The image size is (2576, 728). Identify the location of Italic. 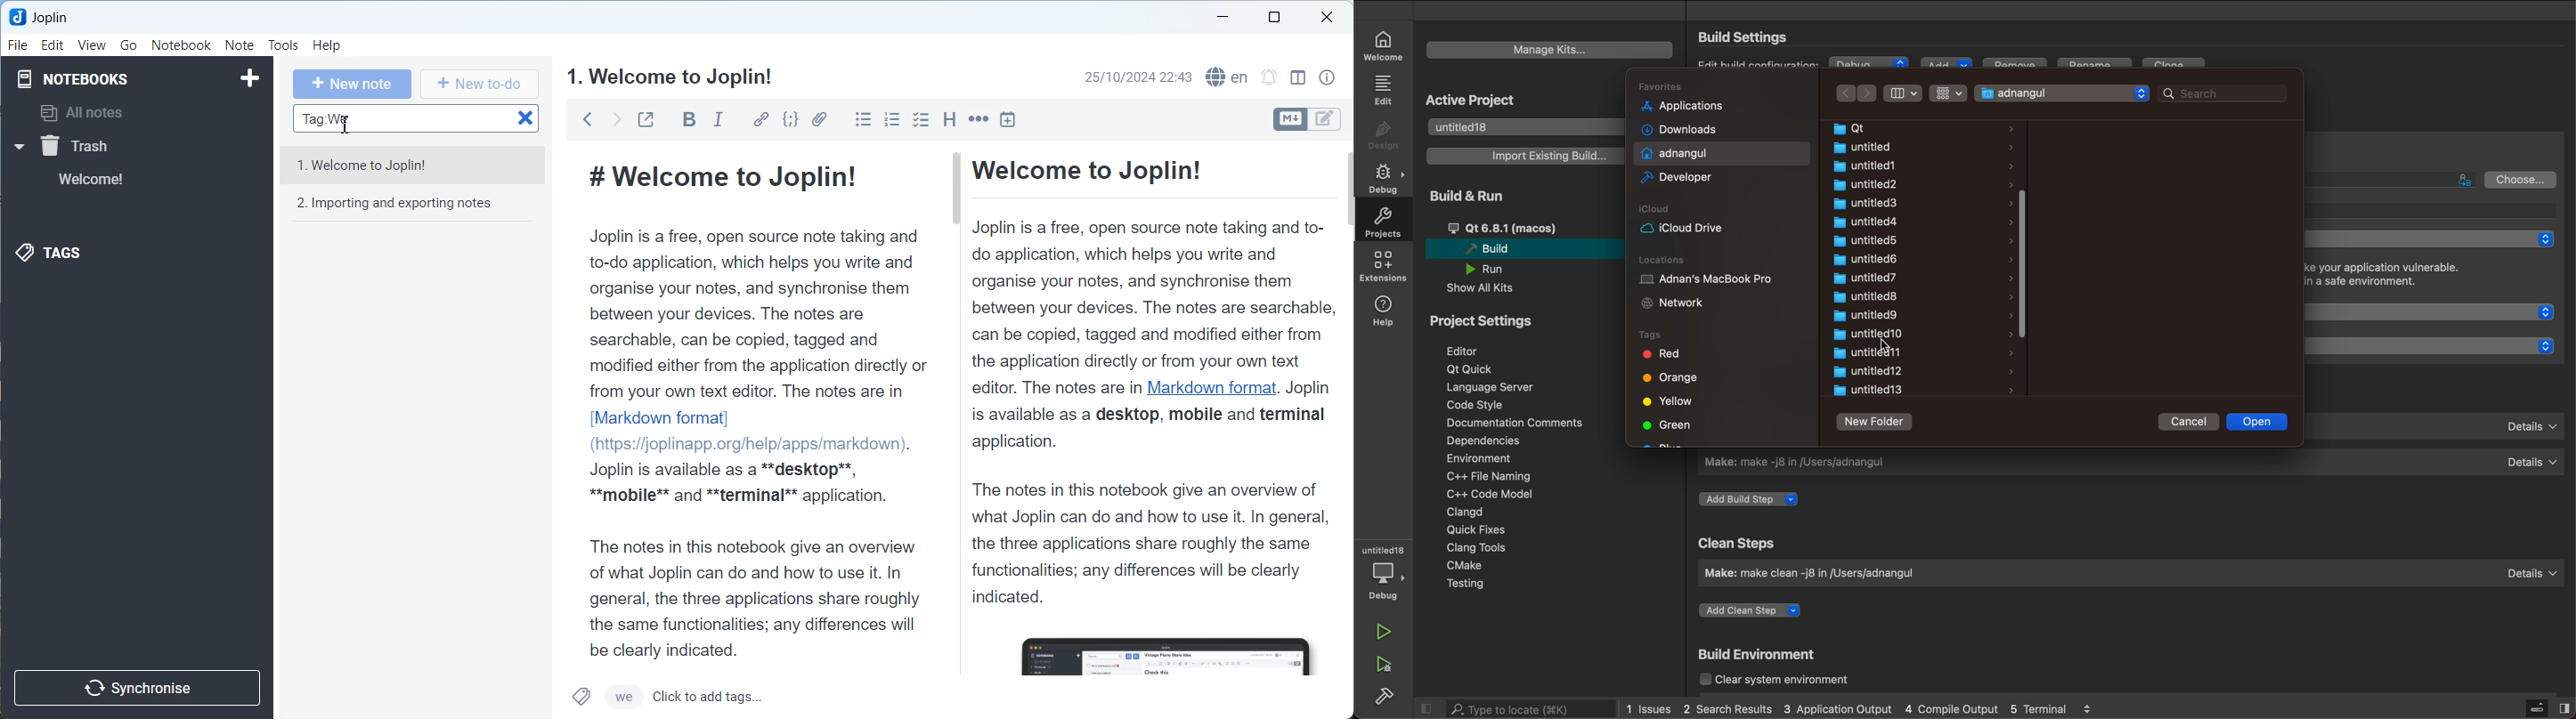
(720, 119).